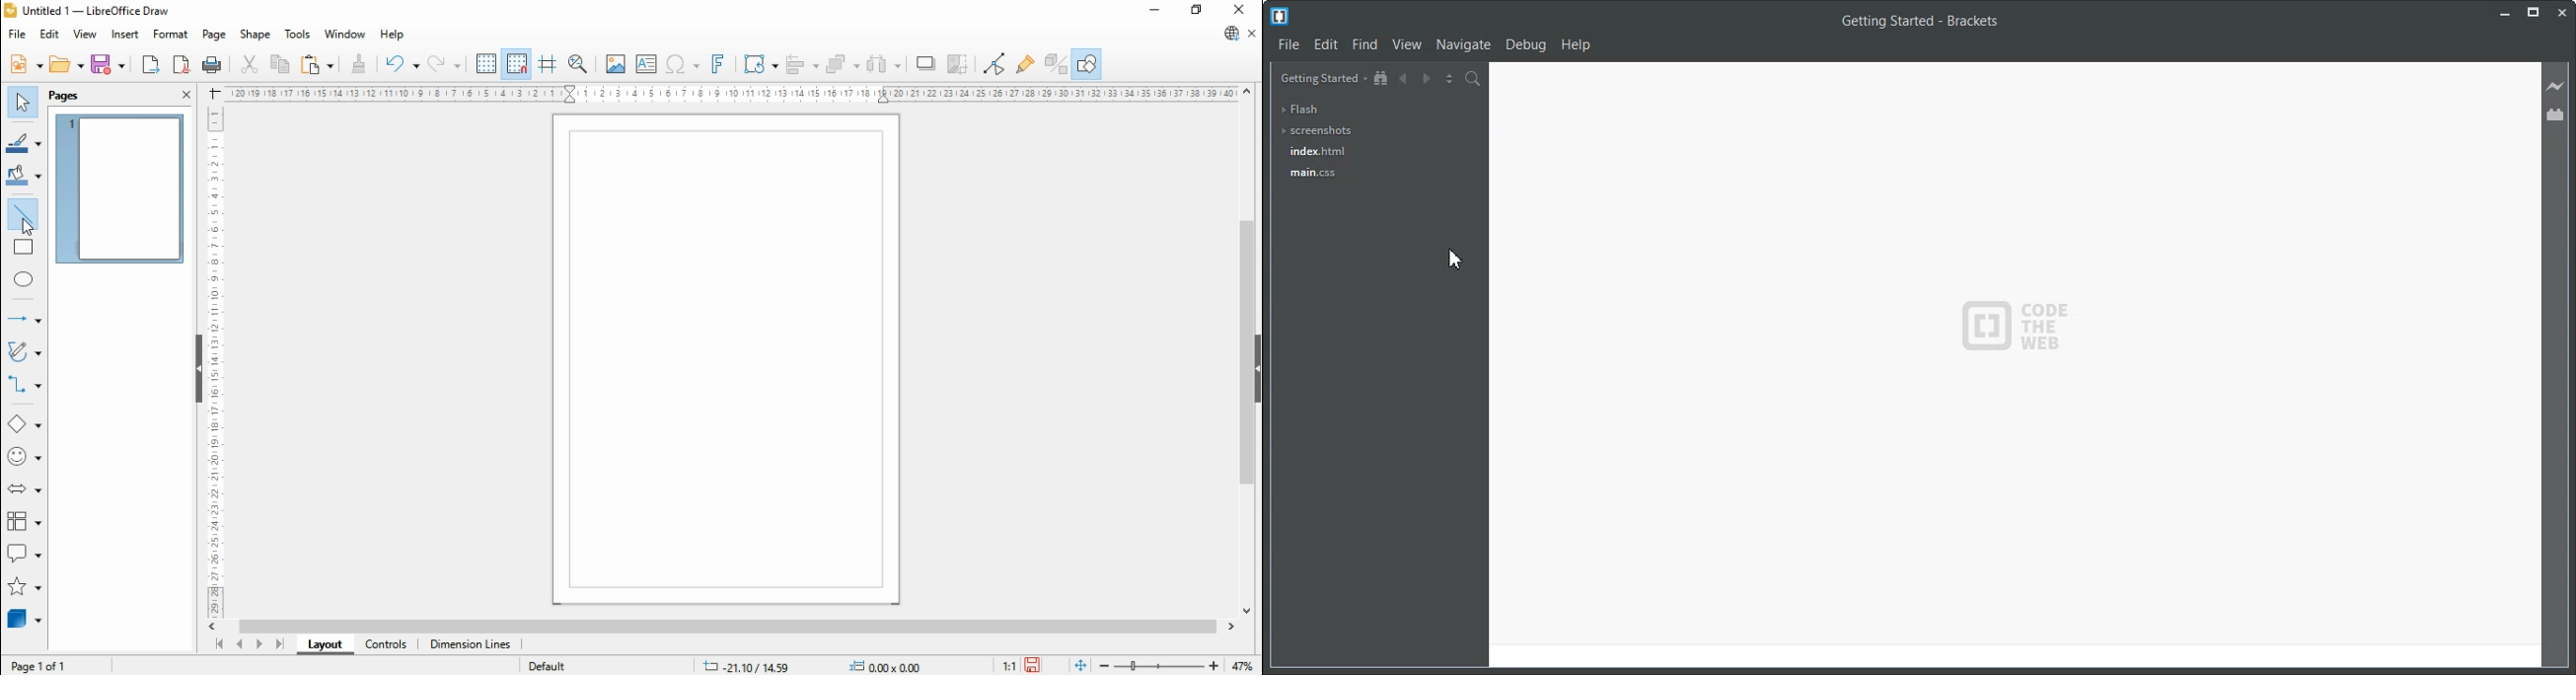 This screenshot has width=2576, height=700. I want to click on 3D objects, so click(25, 619).